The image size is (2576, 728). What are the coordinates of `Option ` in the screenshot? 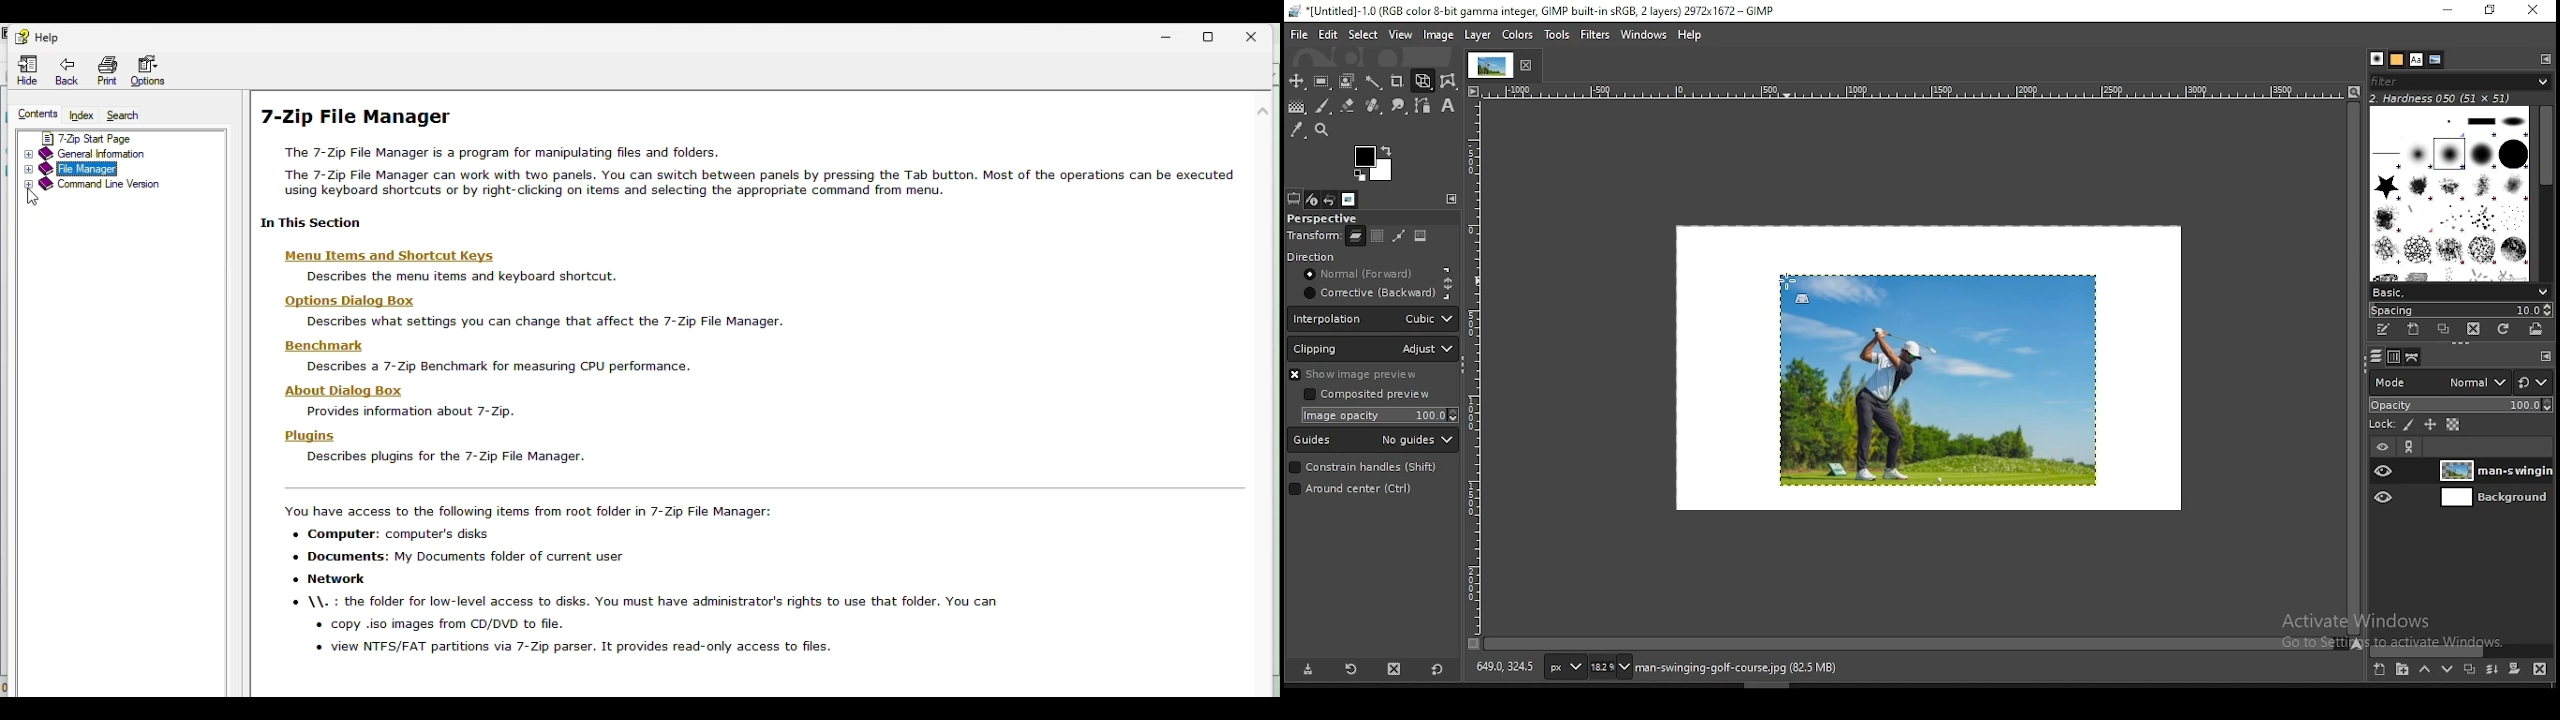 It's located at (149, 69).